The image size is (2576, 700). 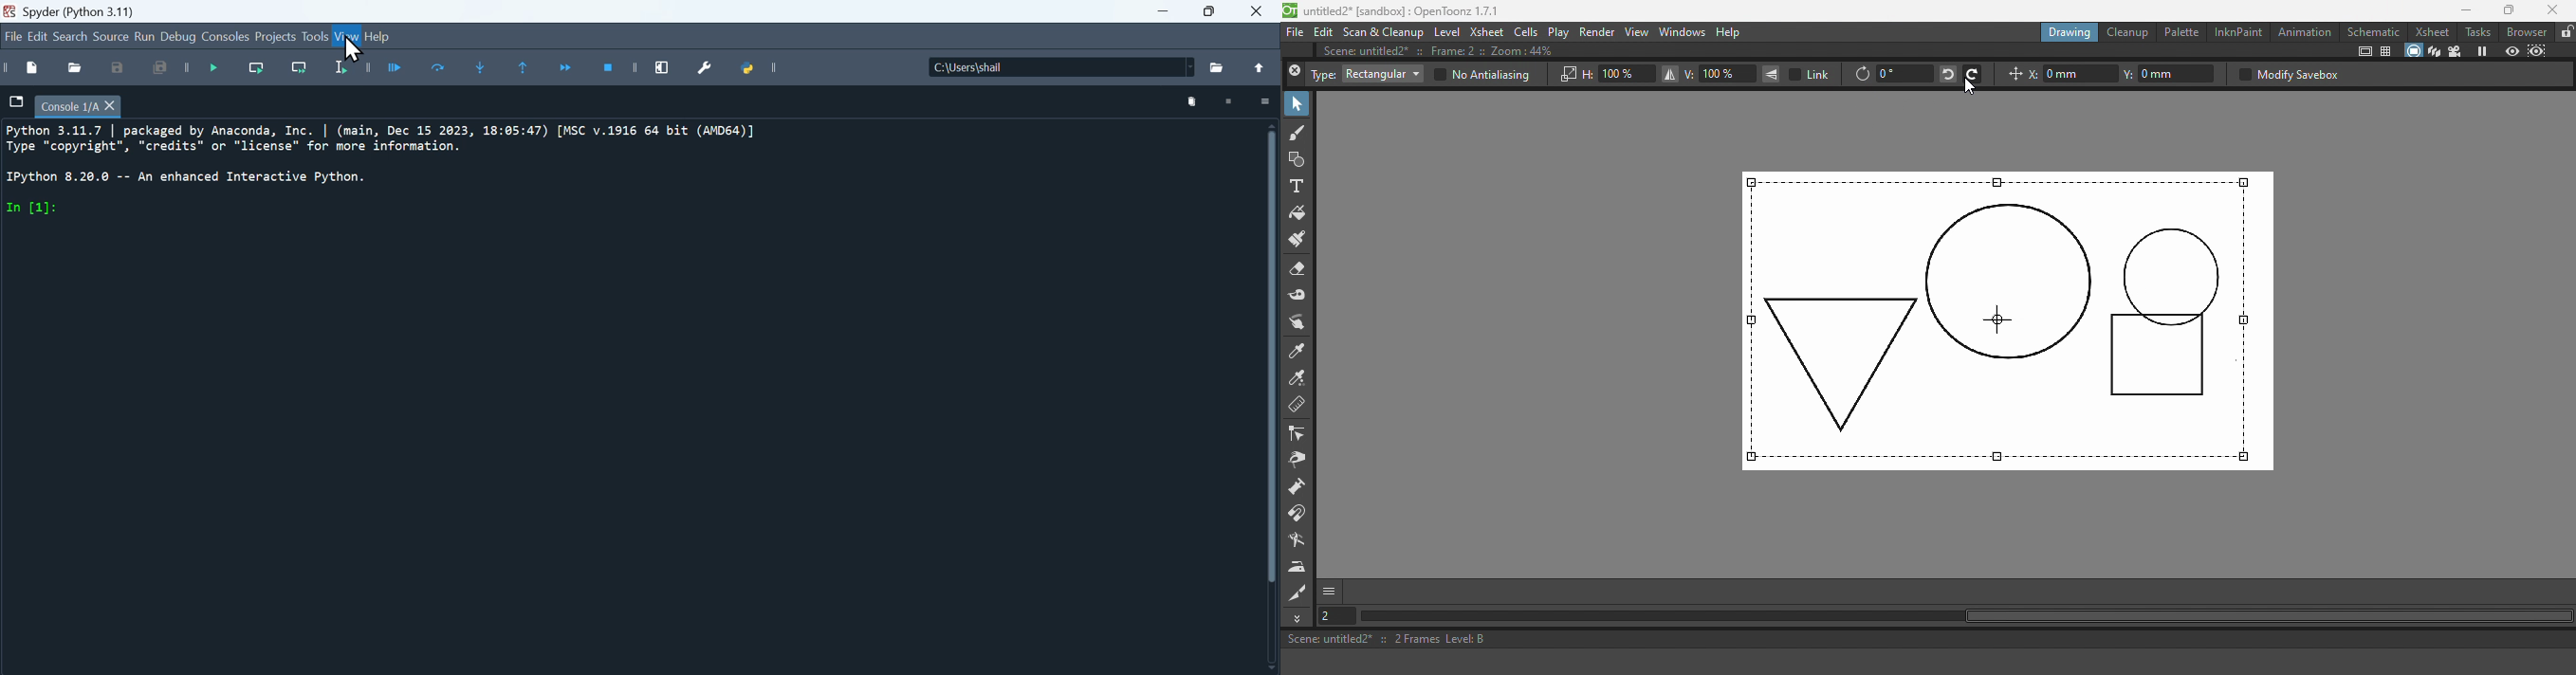 What do you see at coordinates (39, 36) in the screenshot?
I see `Edit` at bounding box center [39, 36].